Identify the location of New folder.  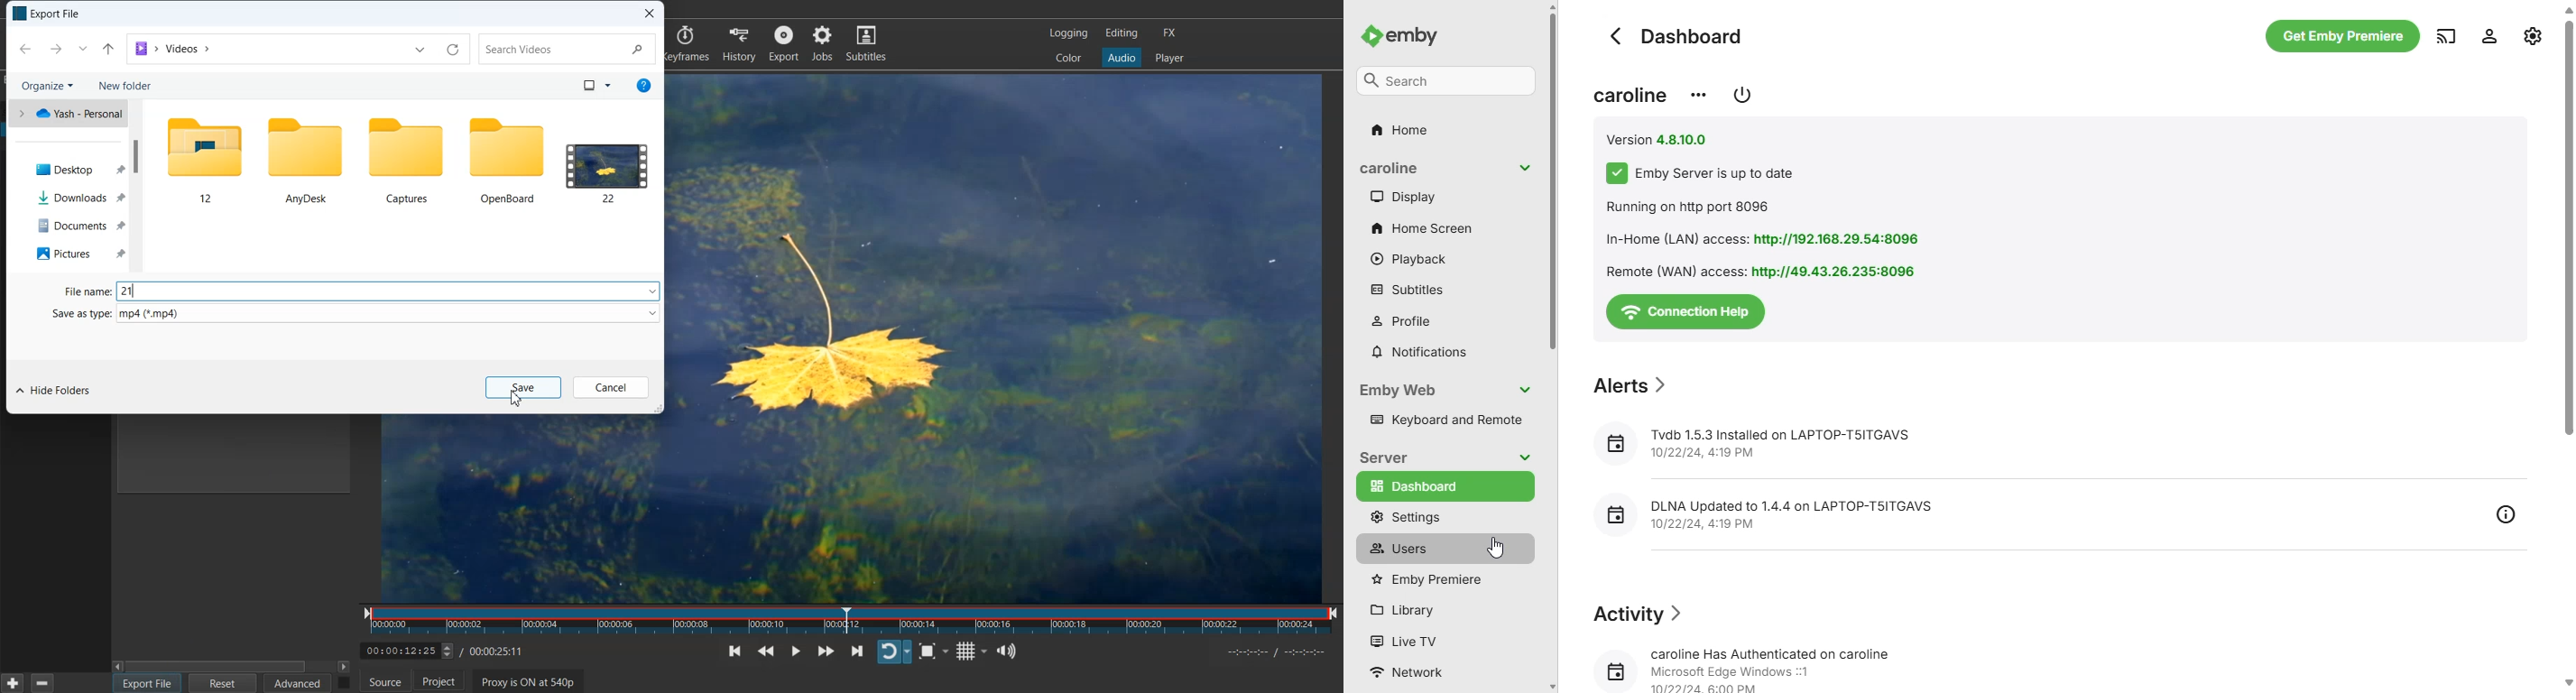
(138, 85).